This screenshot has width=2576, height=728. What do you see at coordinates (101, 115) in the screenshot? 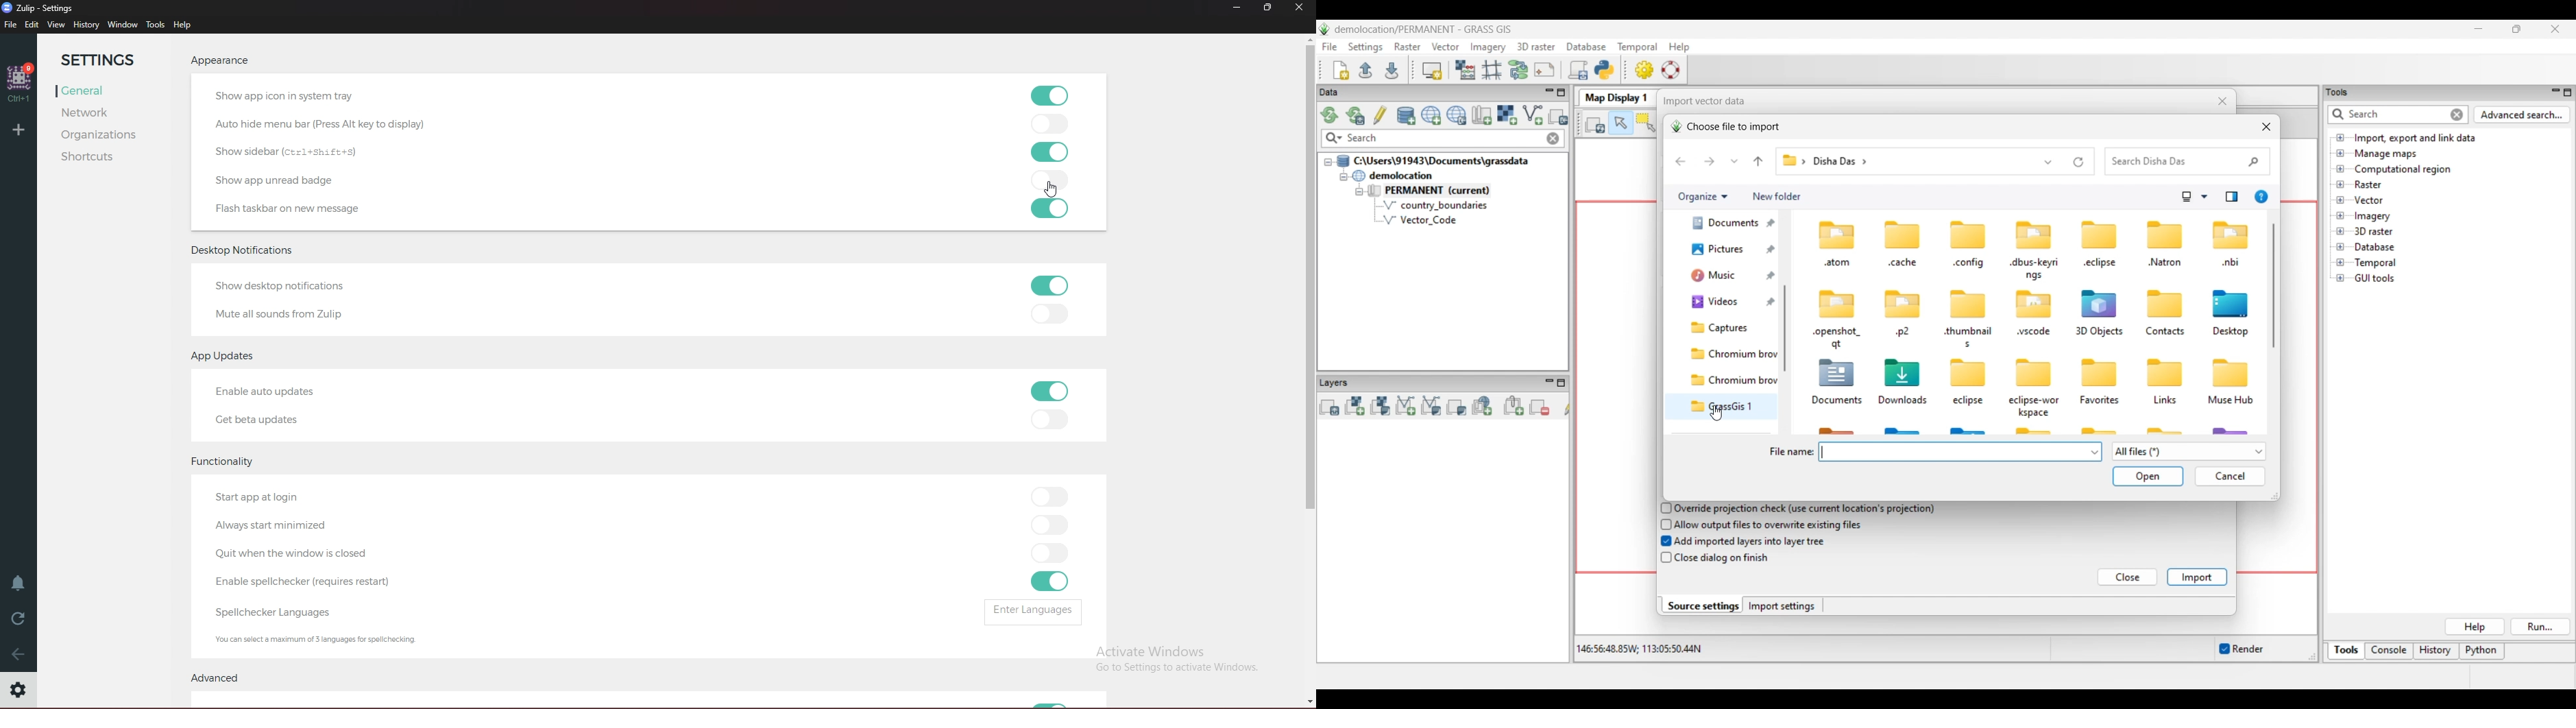
I see `Network` at bounding box center [101, 115].